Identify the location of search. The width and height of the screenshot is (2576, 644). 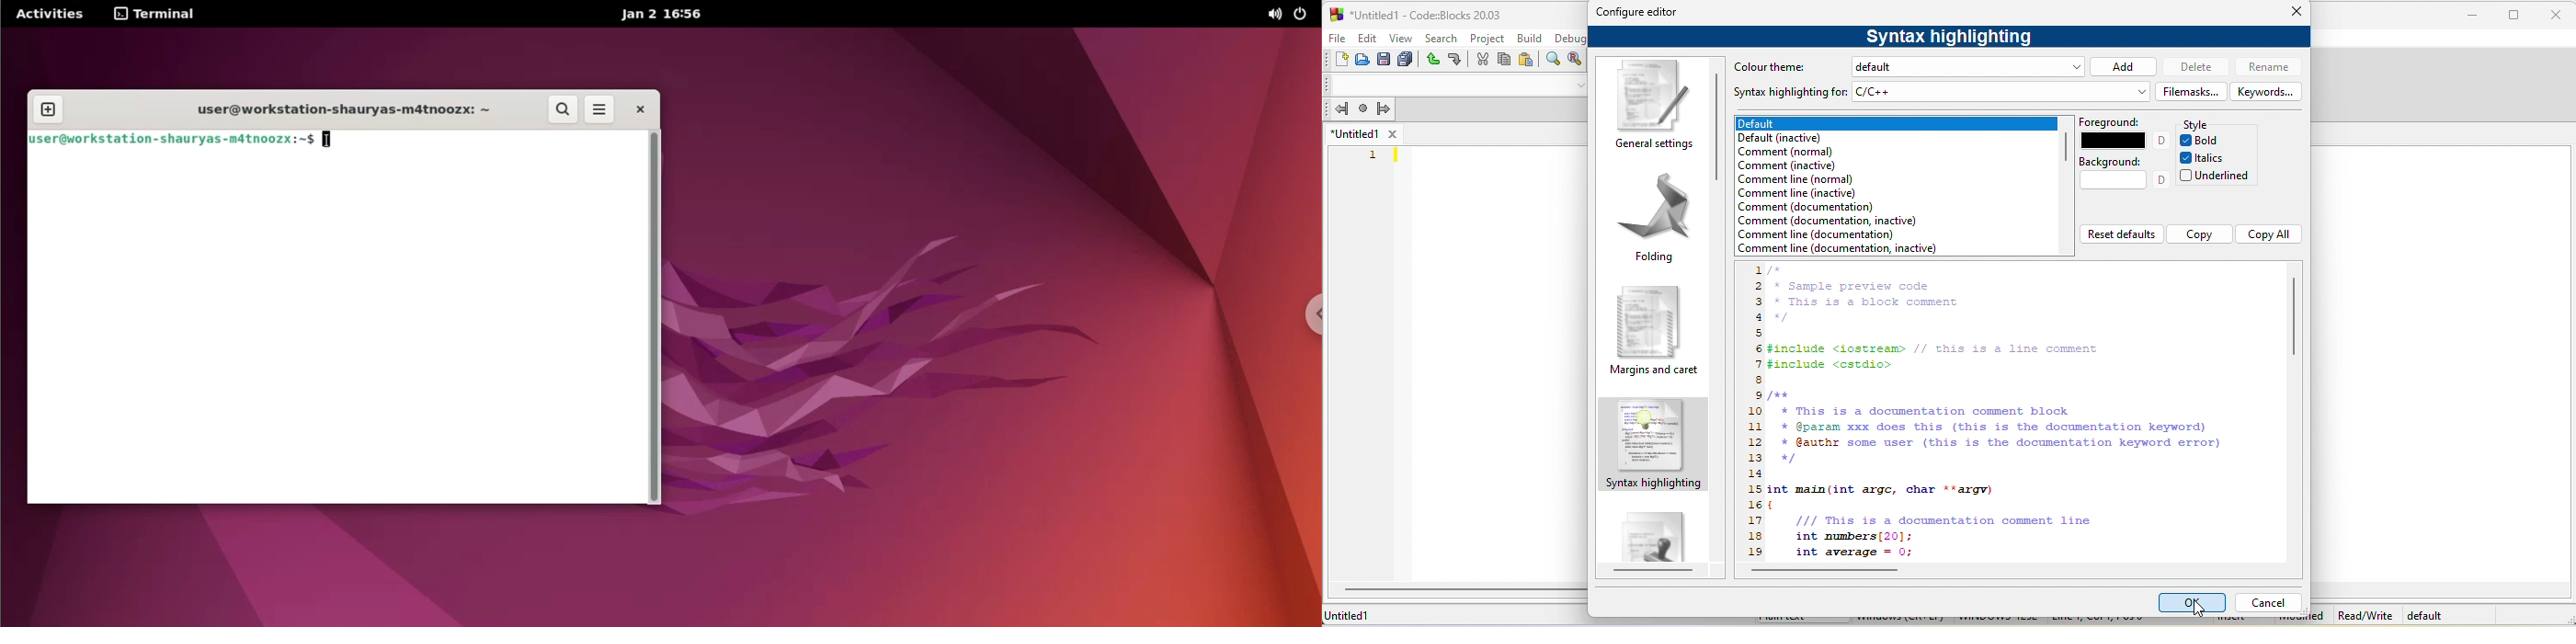
(560, 109).